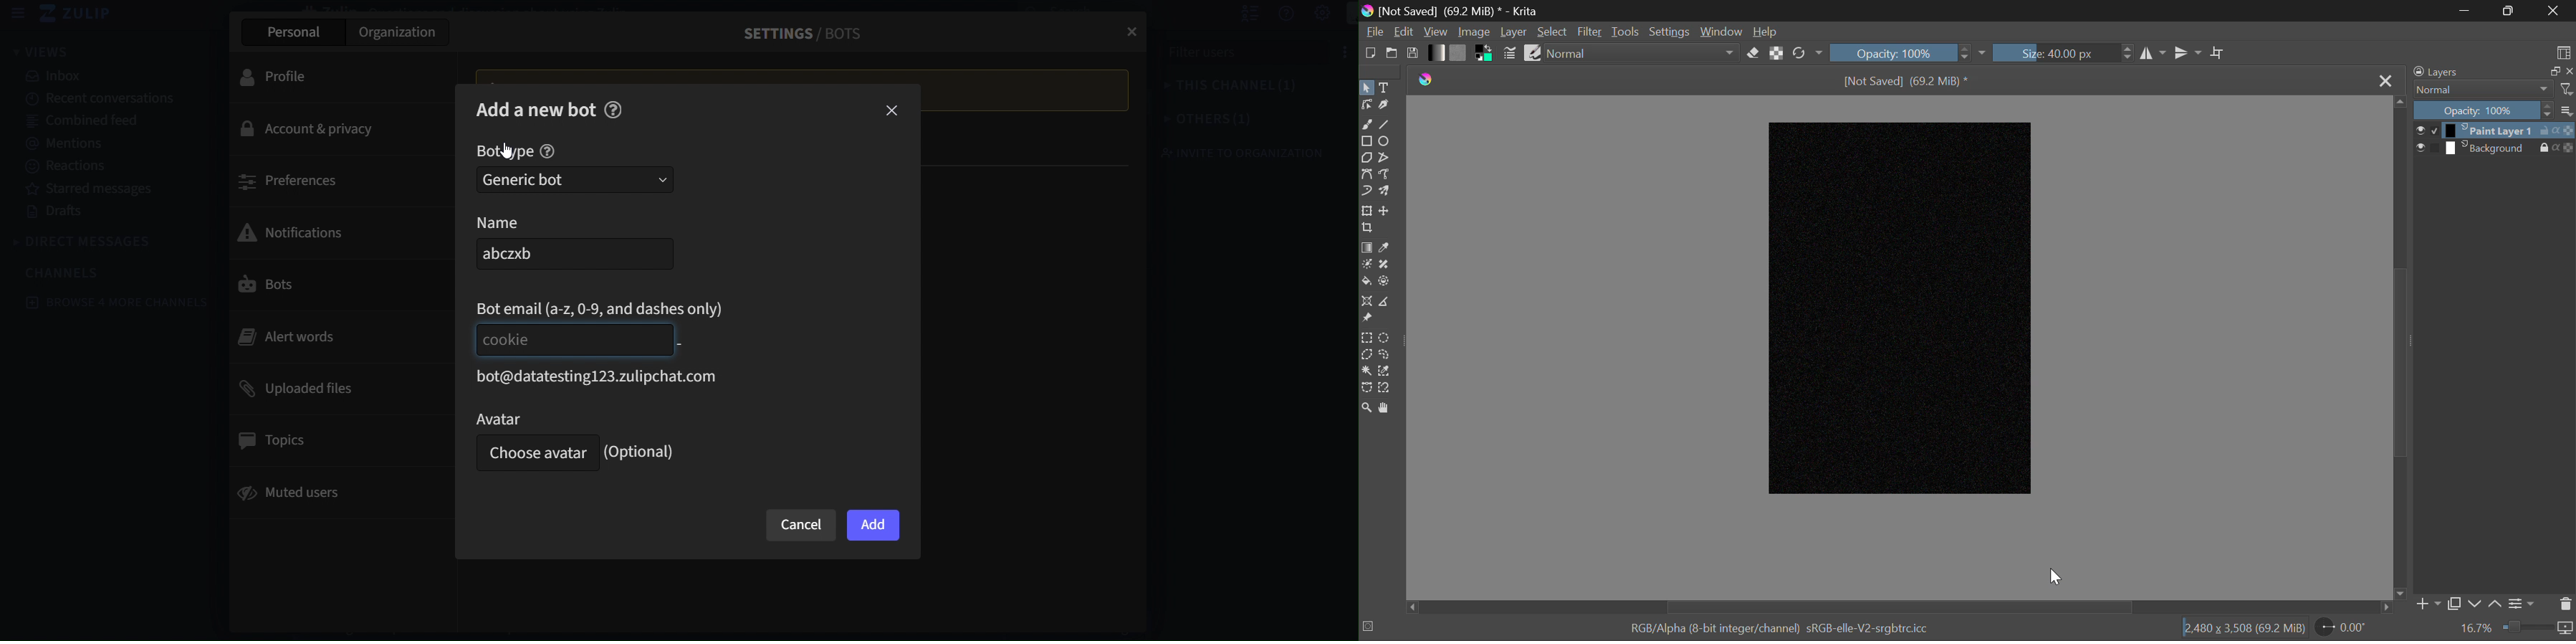 The image size is (2576, 644). Describe the element at coordinates (1671, 30) in the screenshot. I see `Settings` at that location.